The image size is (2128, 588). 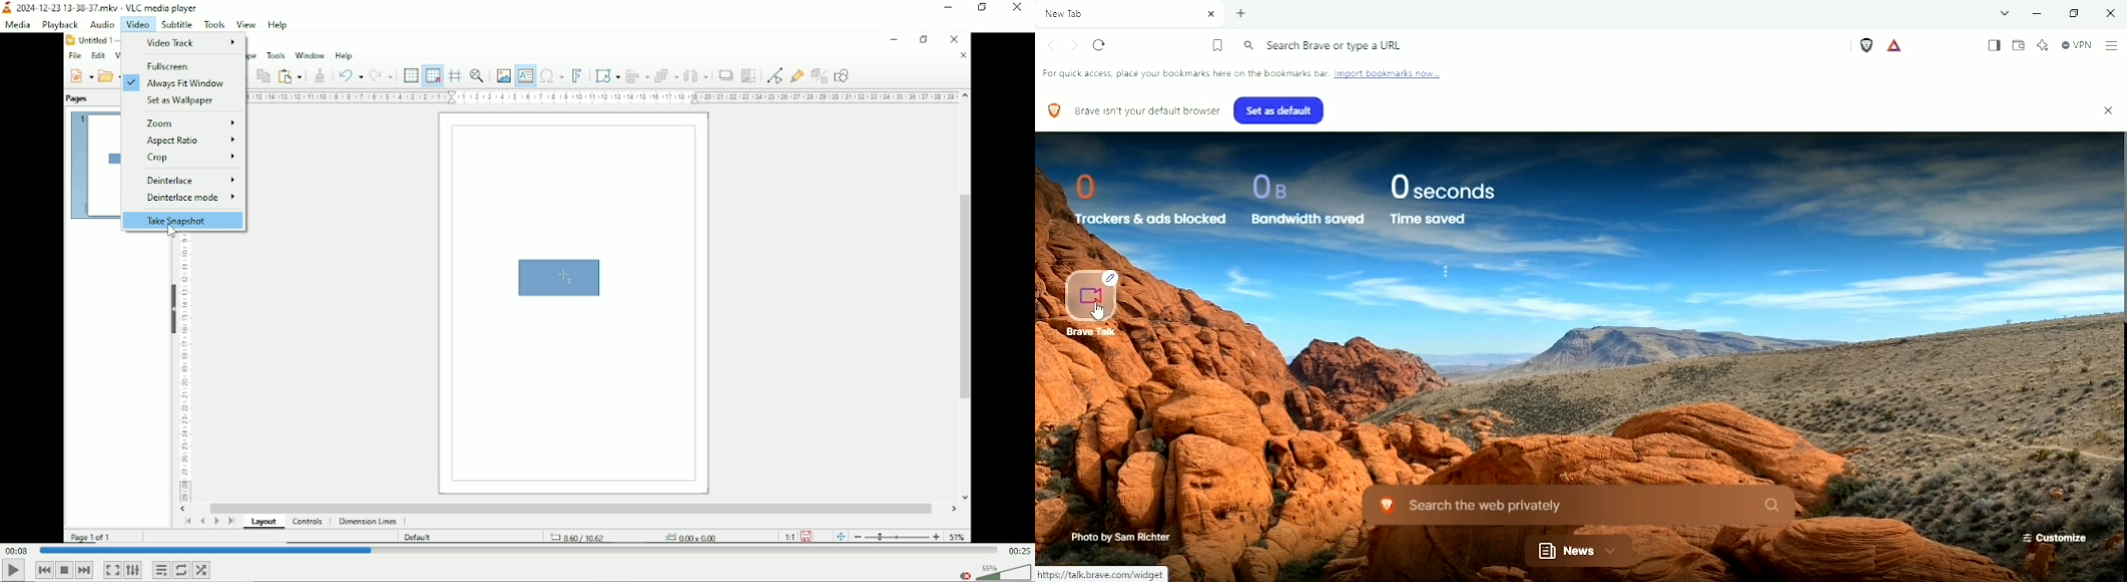 What do you see at coordinates (1148, 197) in the screenshot?
I see `0 Trackers & ads blocked` at bounding box center [1148, 197].